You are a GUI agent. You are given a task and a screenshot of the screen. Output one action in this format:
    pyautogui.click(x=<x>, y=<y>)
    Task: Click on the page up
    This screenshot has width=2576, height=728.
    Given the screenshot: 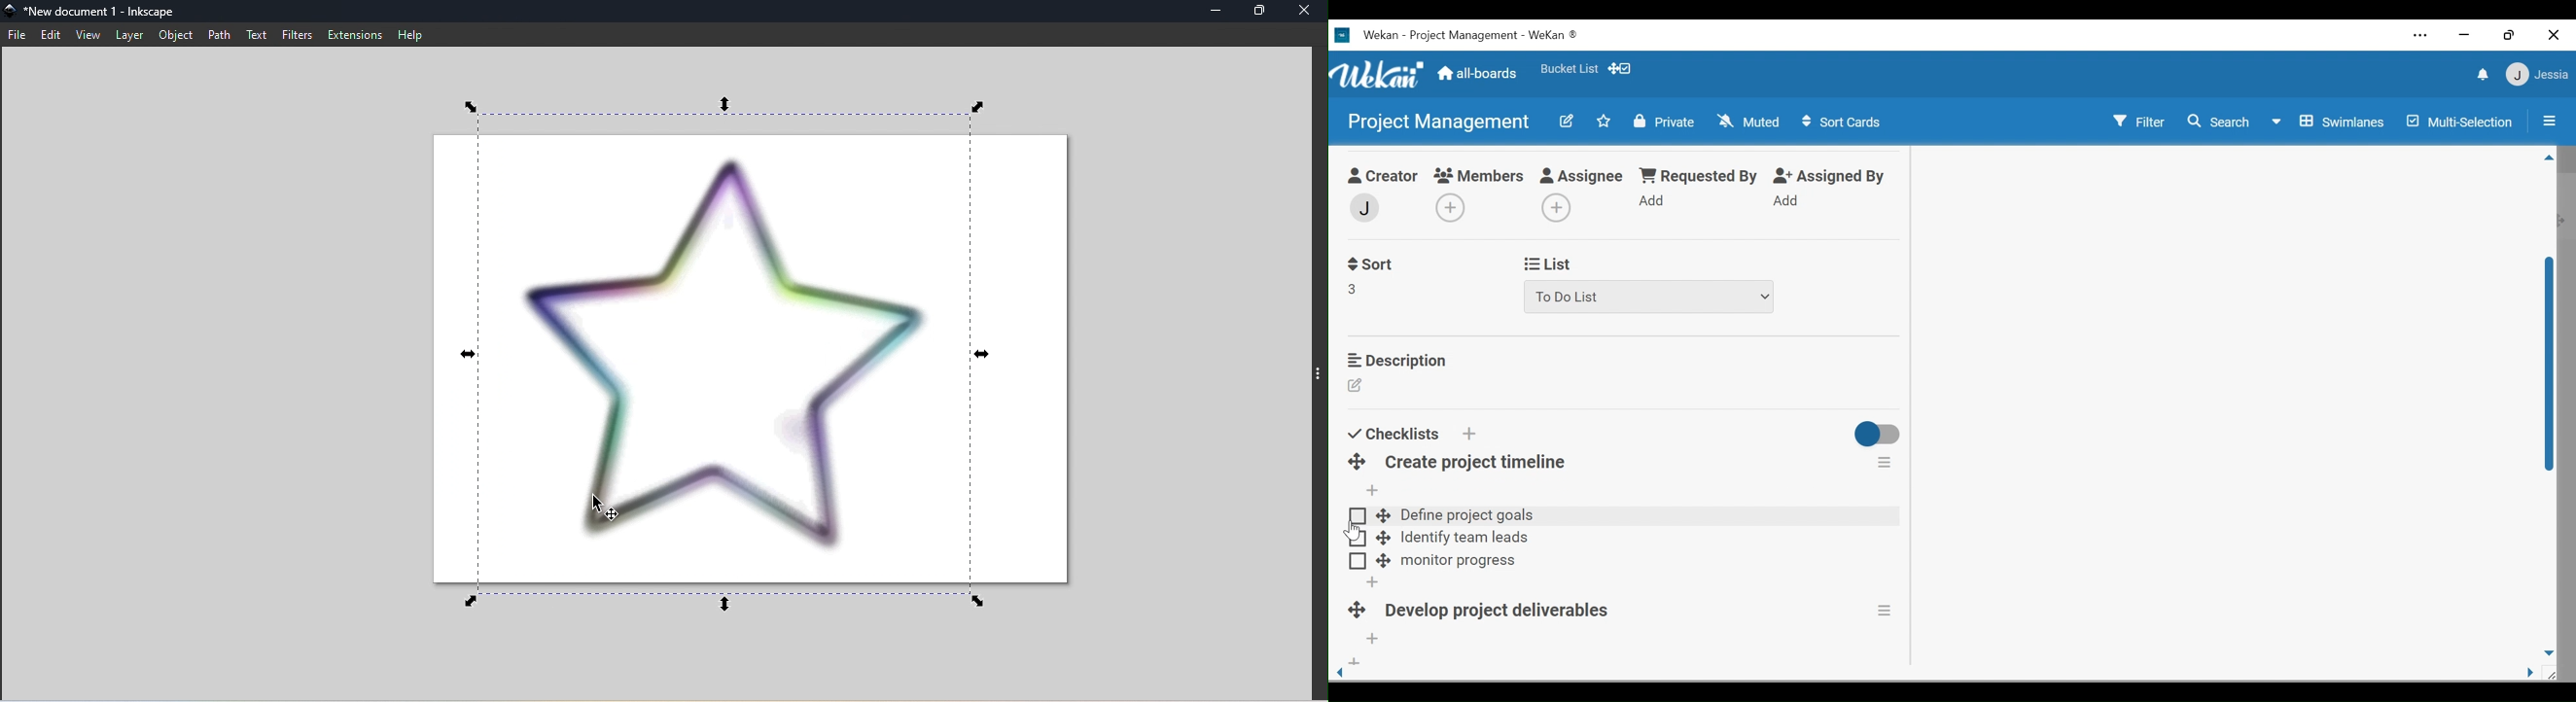 What is the action you would take?
    pyautogui.click(x=2550, y=160)
    